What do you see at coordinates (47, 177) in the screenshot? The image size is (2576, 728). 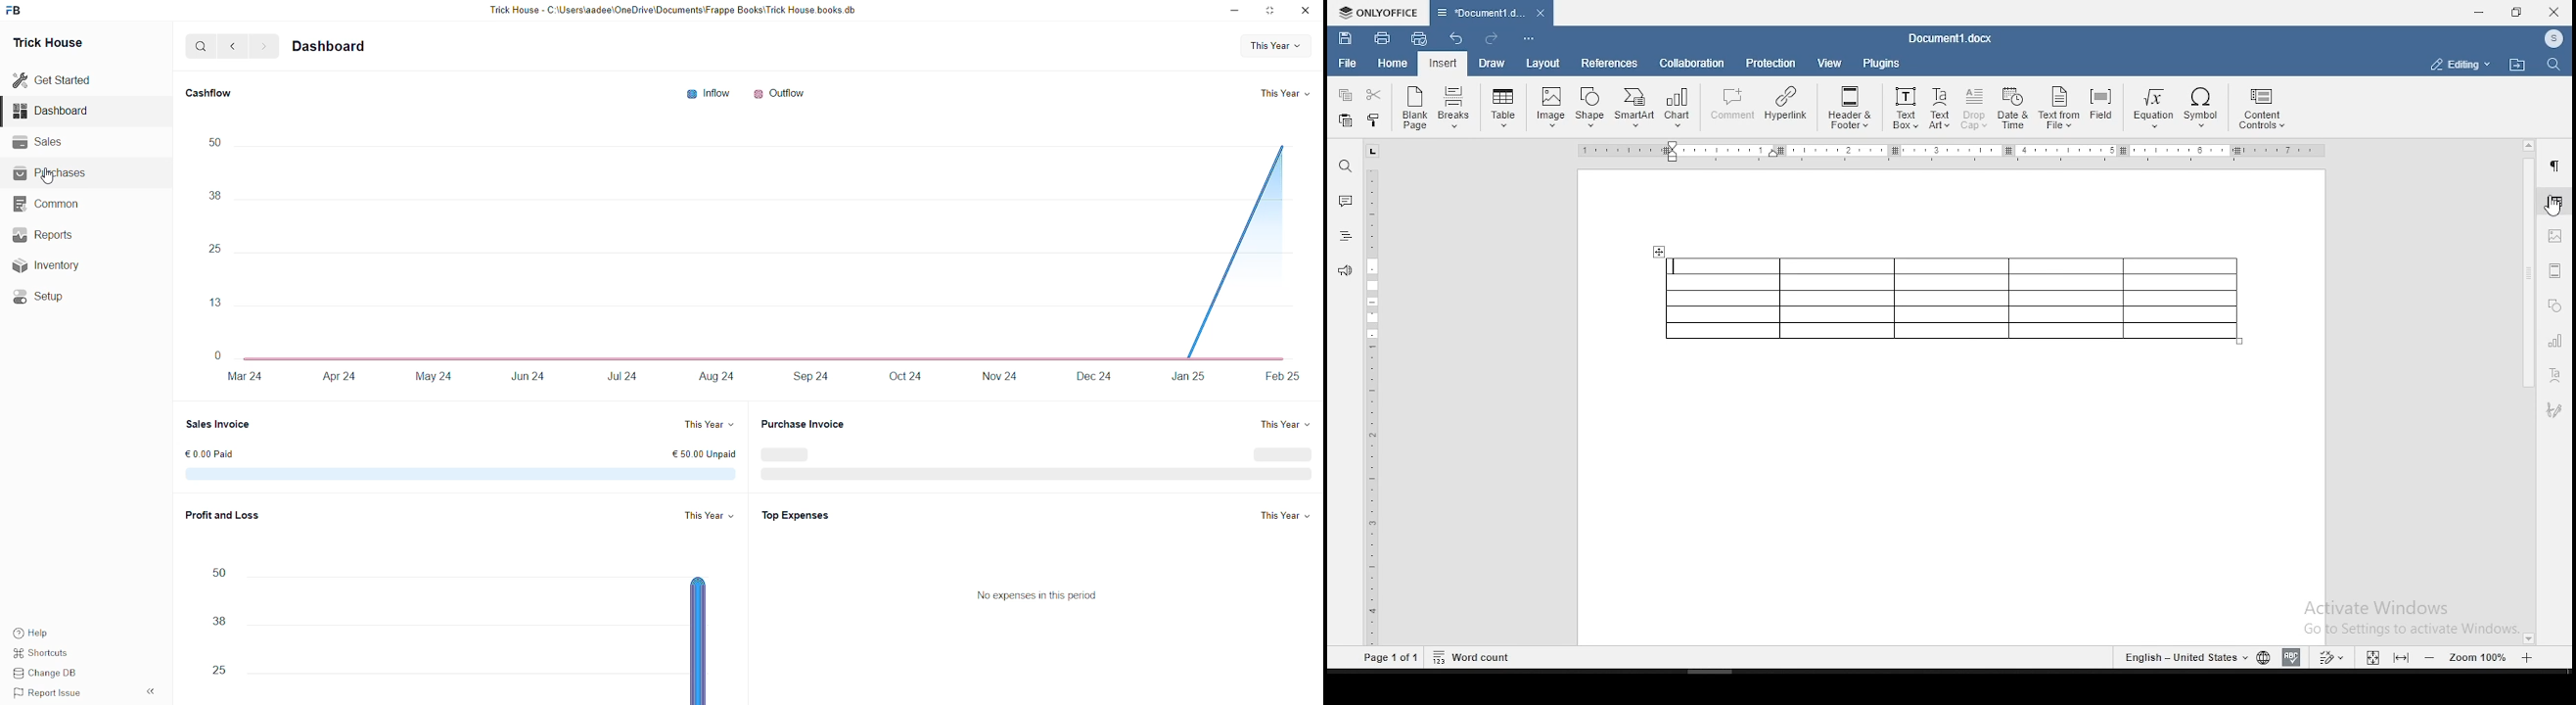 I see `cursor` at bounding box center [47, 177].